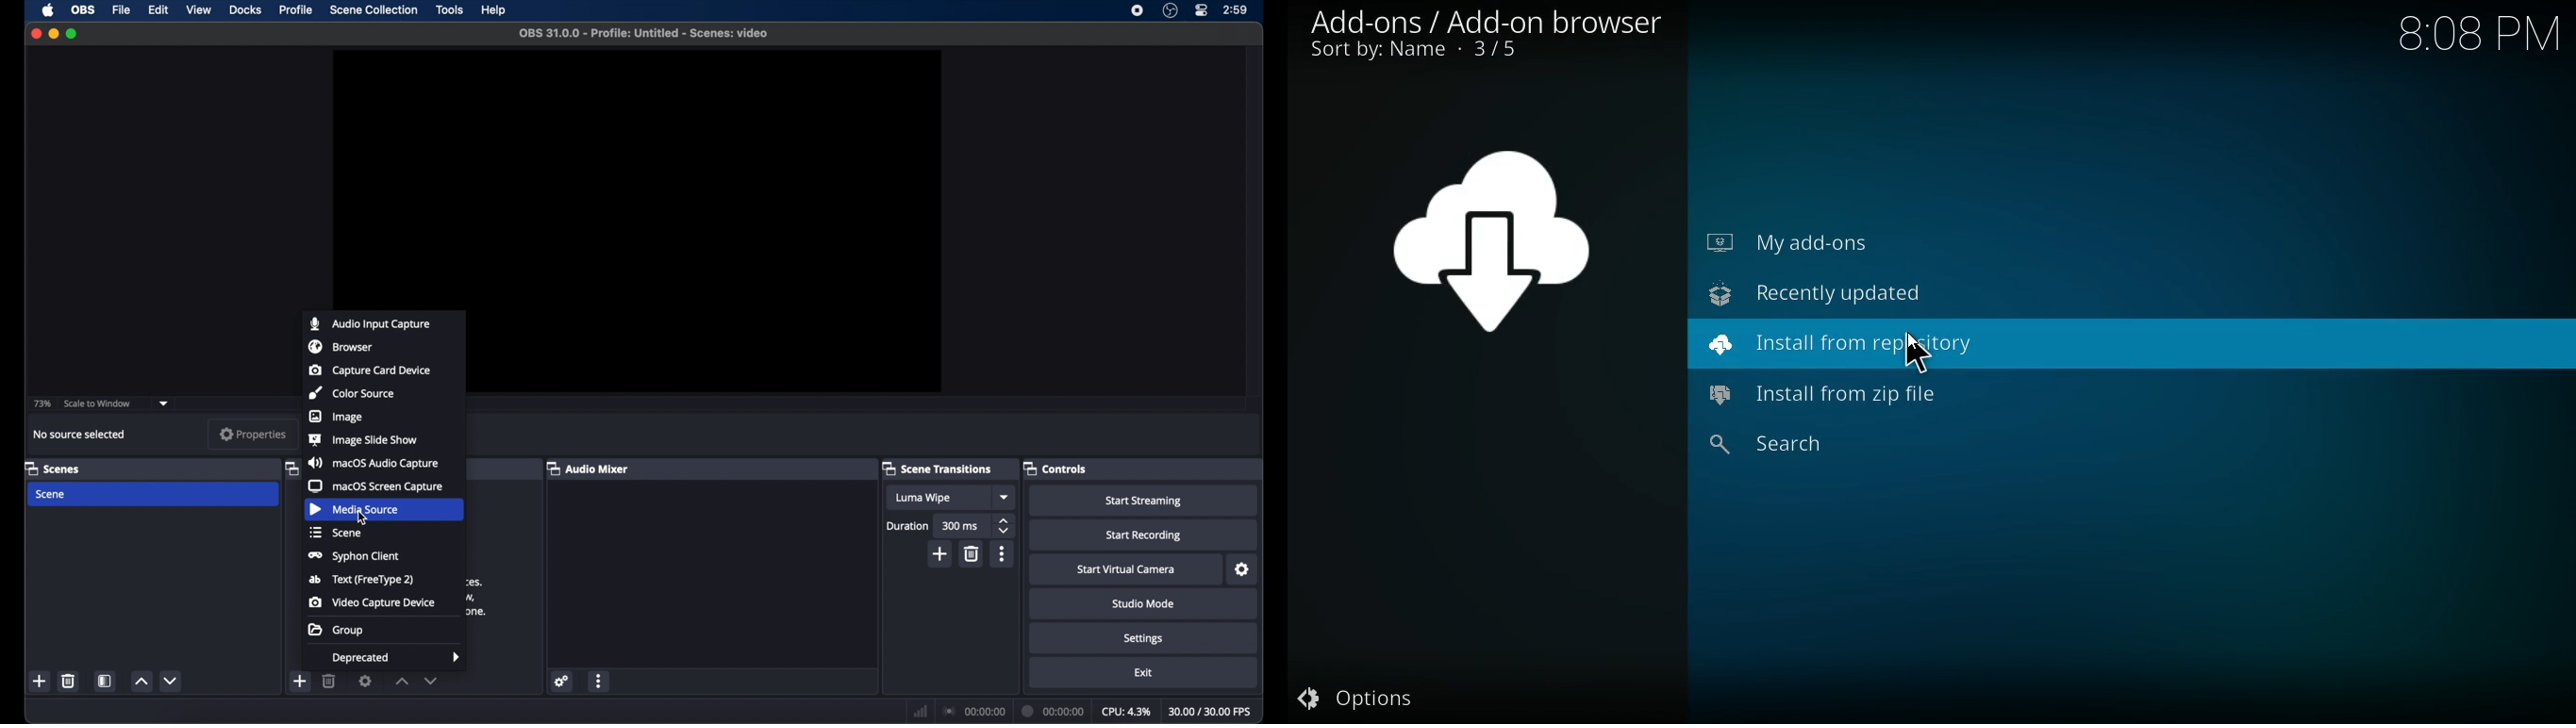 The height and width of the screenshot is (728, 2576). What do you see at coordinates (362, 439) in the screenshot?
I see `image slide show` at bounding box center [362, 439].